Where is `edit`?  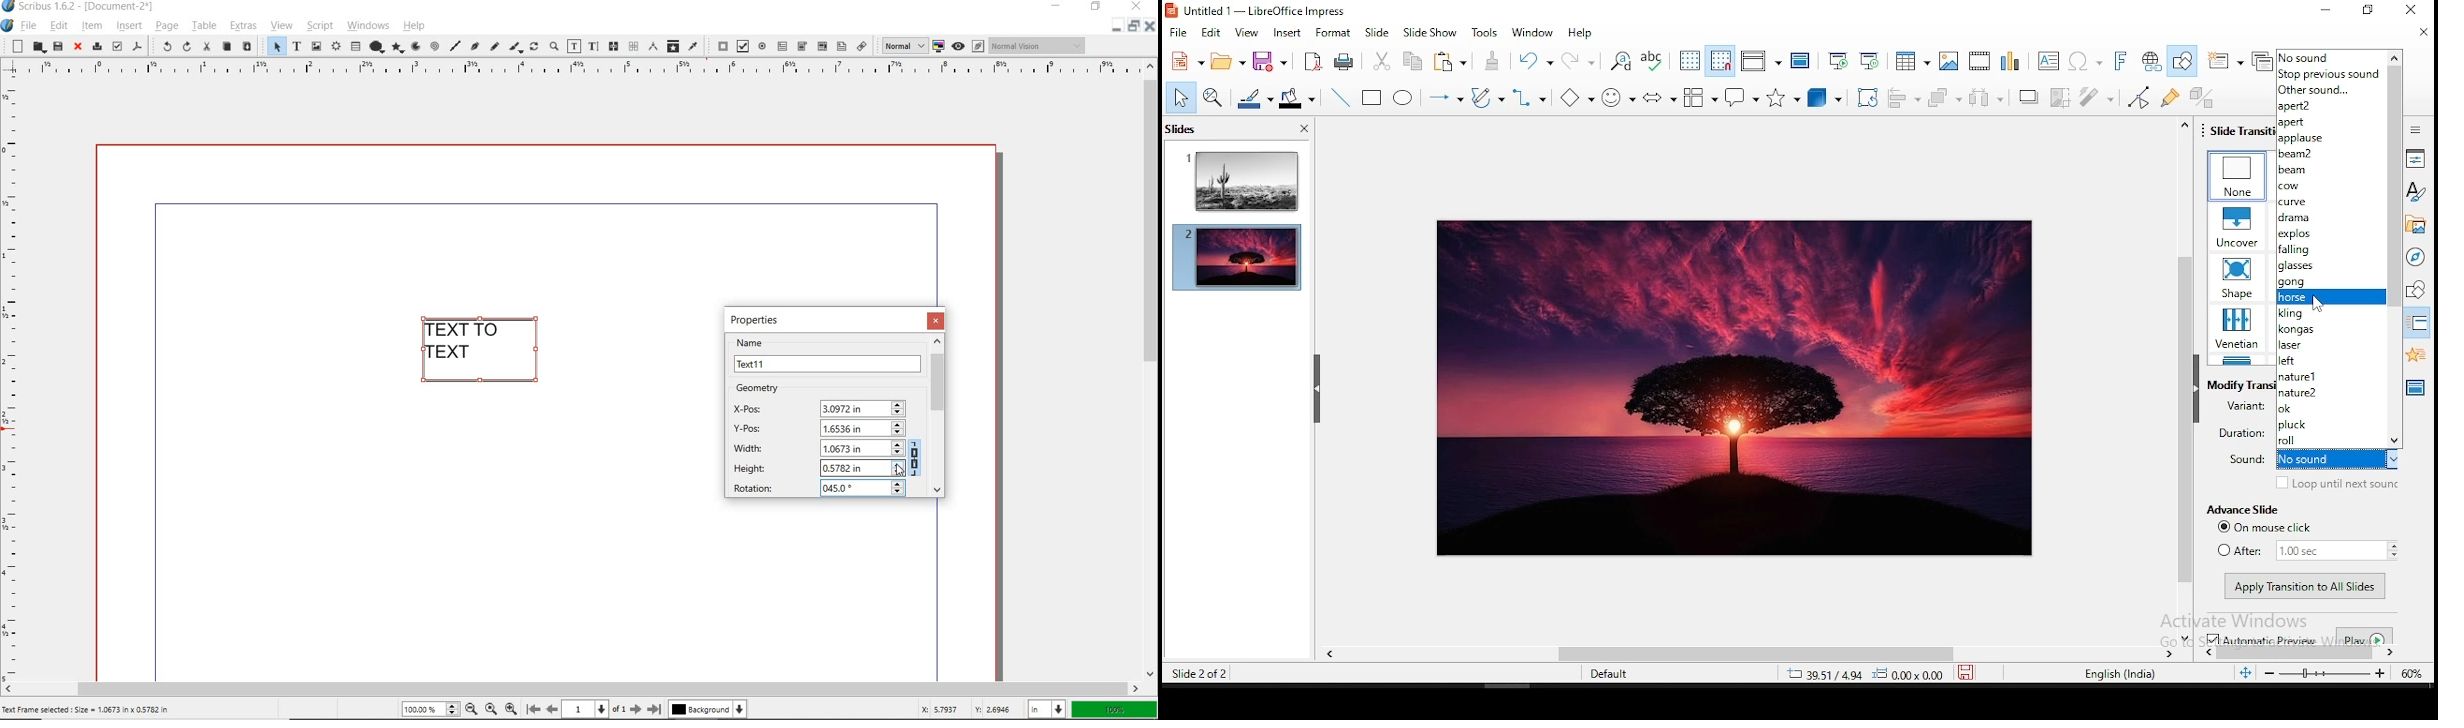
edit is located at coordinates (1213, 34).